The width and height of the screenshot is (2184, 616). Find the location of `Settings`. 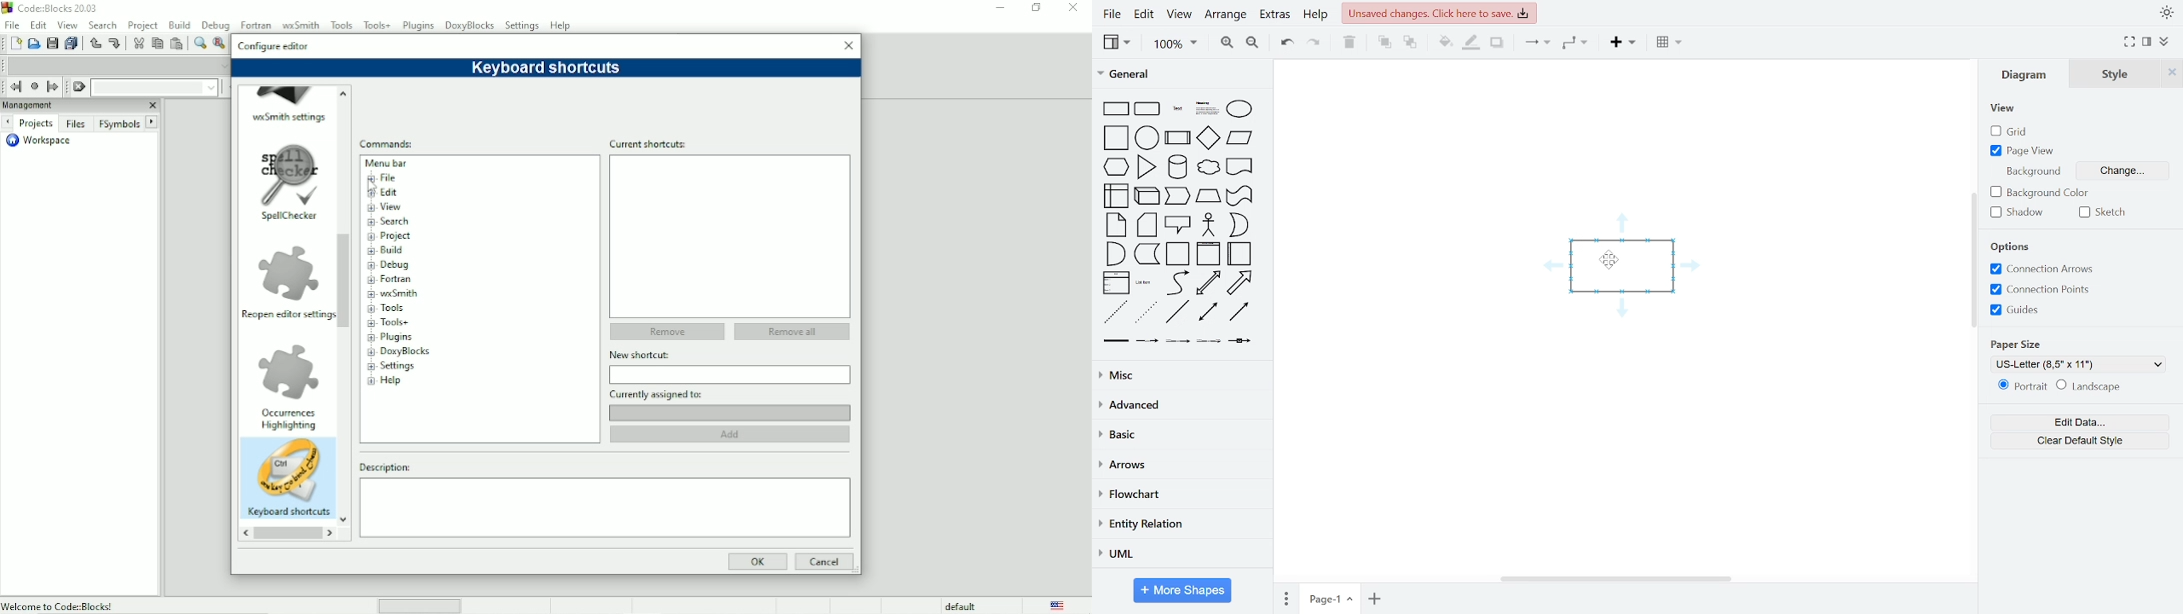

Settings is located at coordinates (523, 25).